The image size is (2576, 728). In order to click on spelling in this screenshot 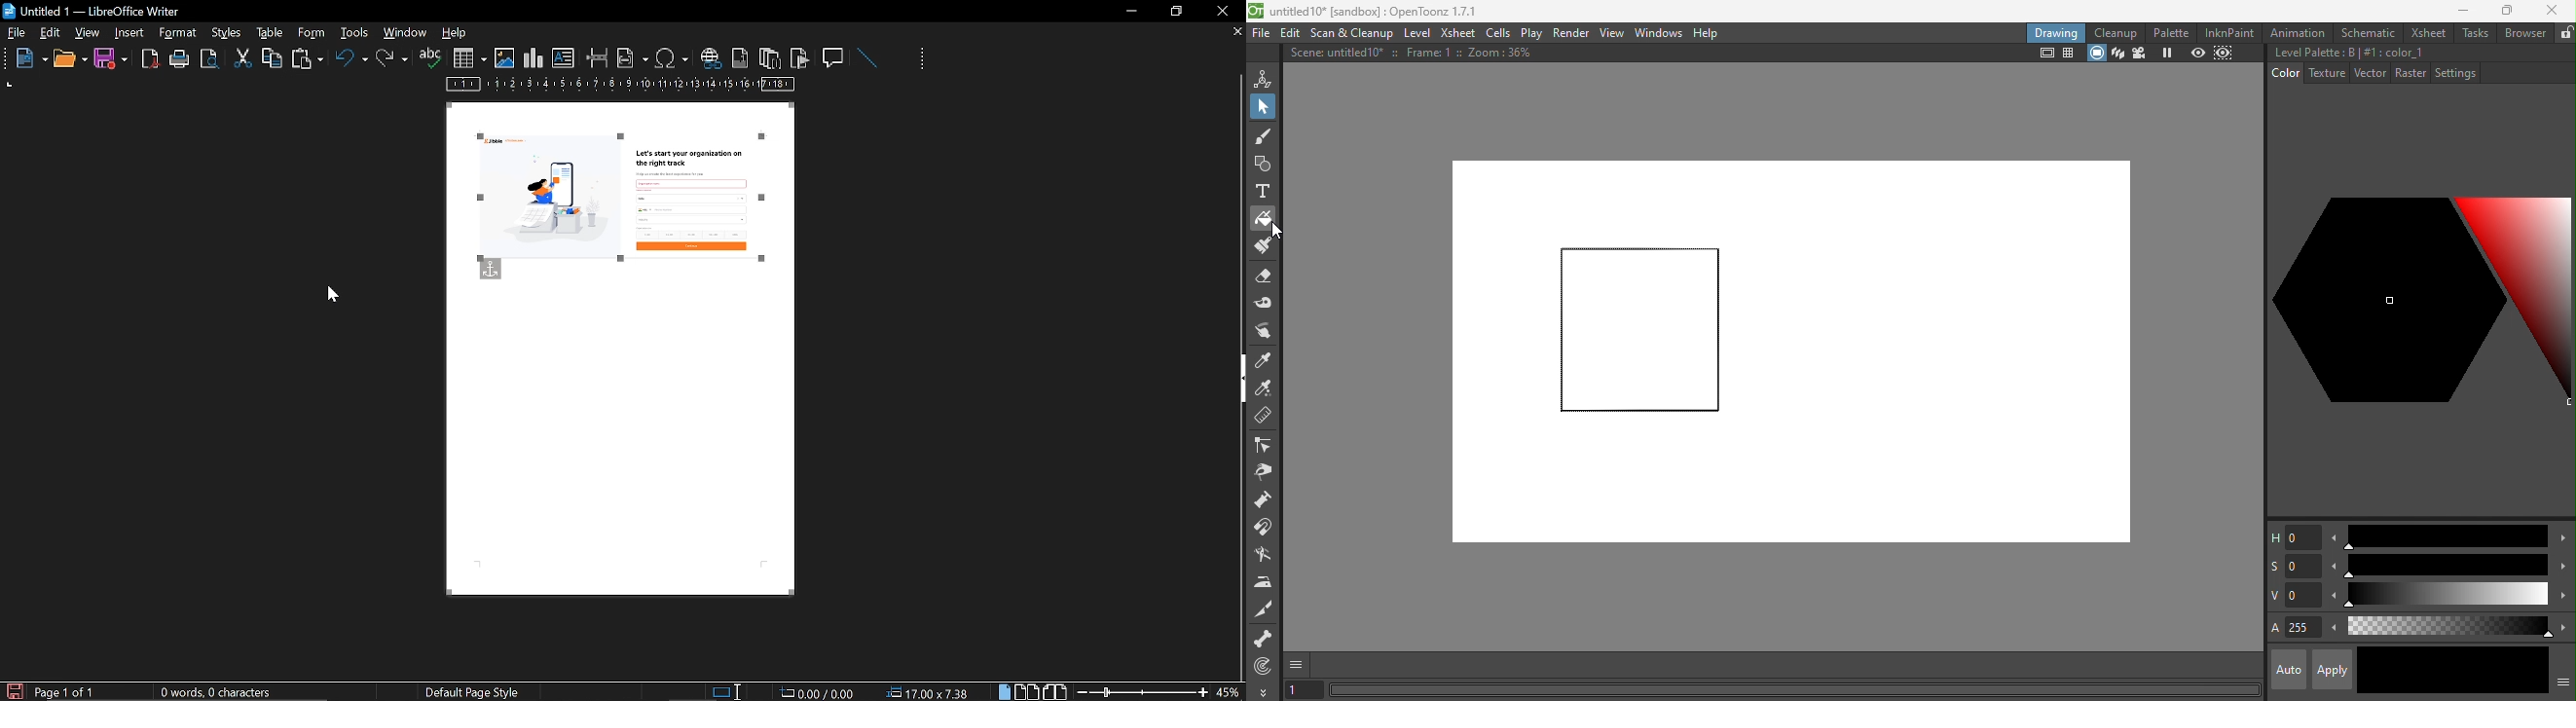, I will do `click(430, 58)`.